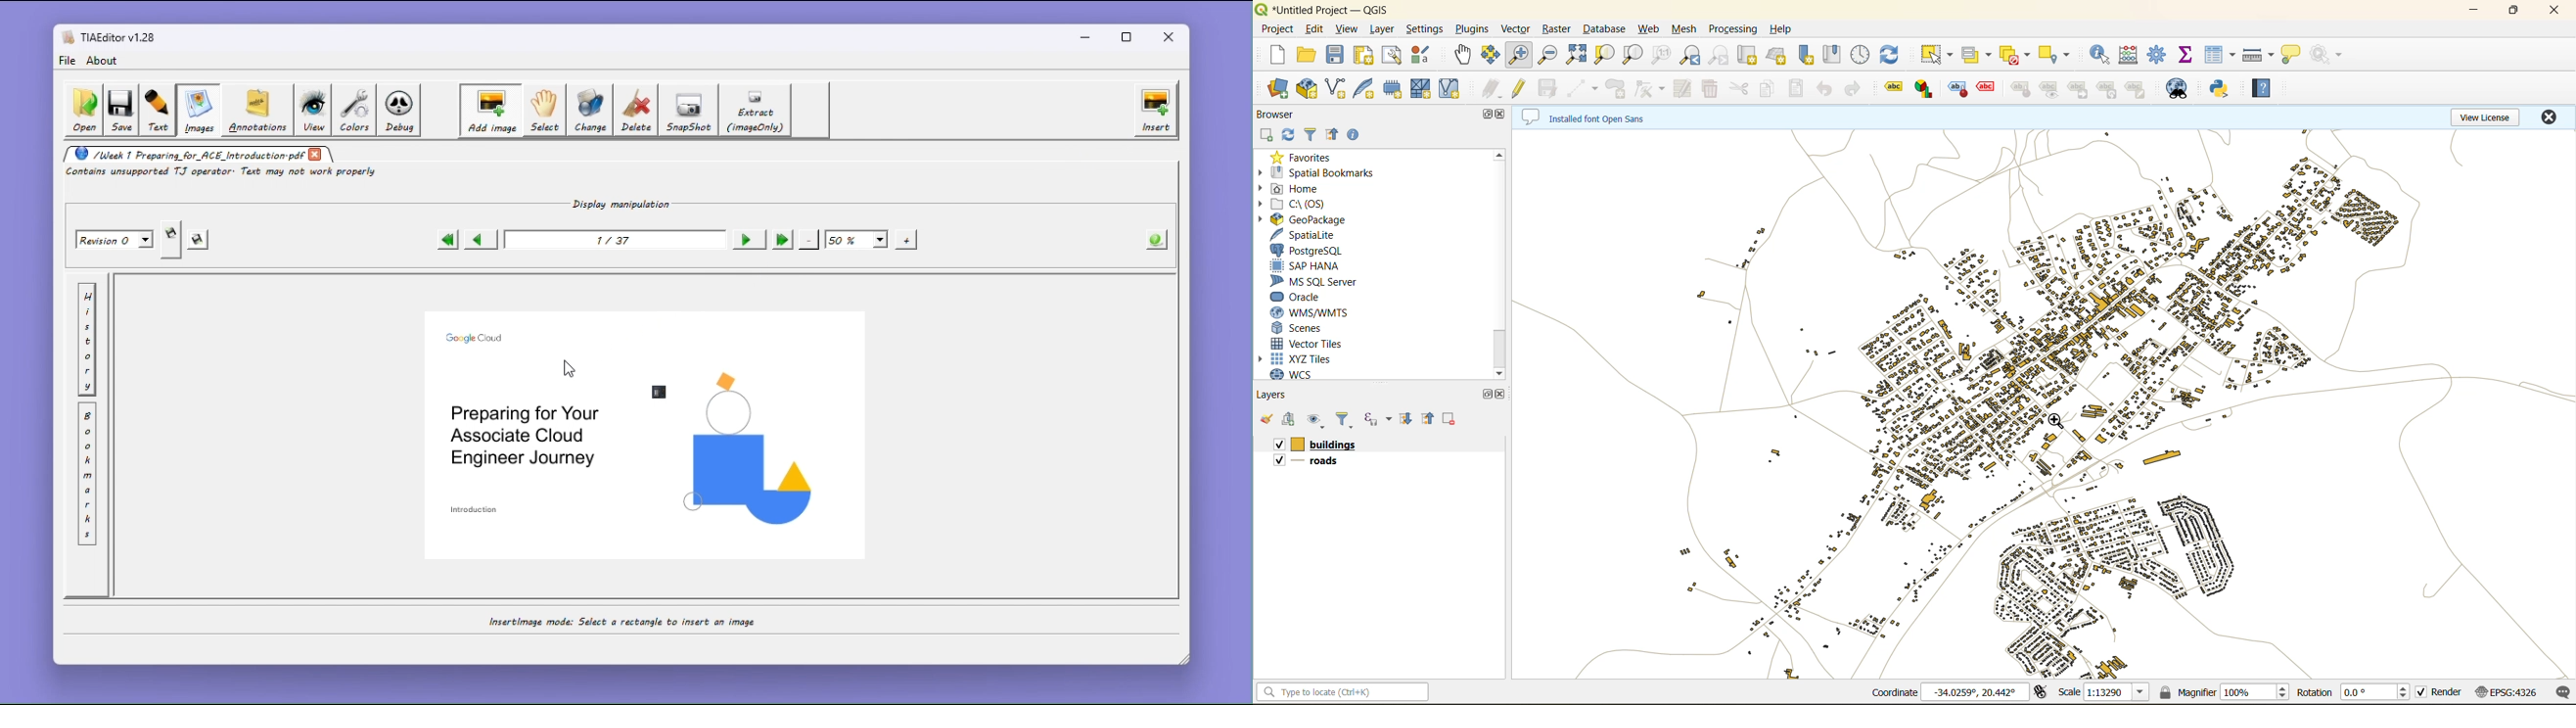 The width and height of the screenshot is (2576, 728). Describe the element at coordinates (1300, 188) in the screenshot. I see `home` at that location.